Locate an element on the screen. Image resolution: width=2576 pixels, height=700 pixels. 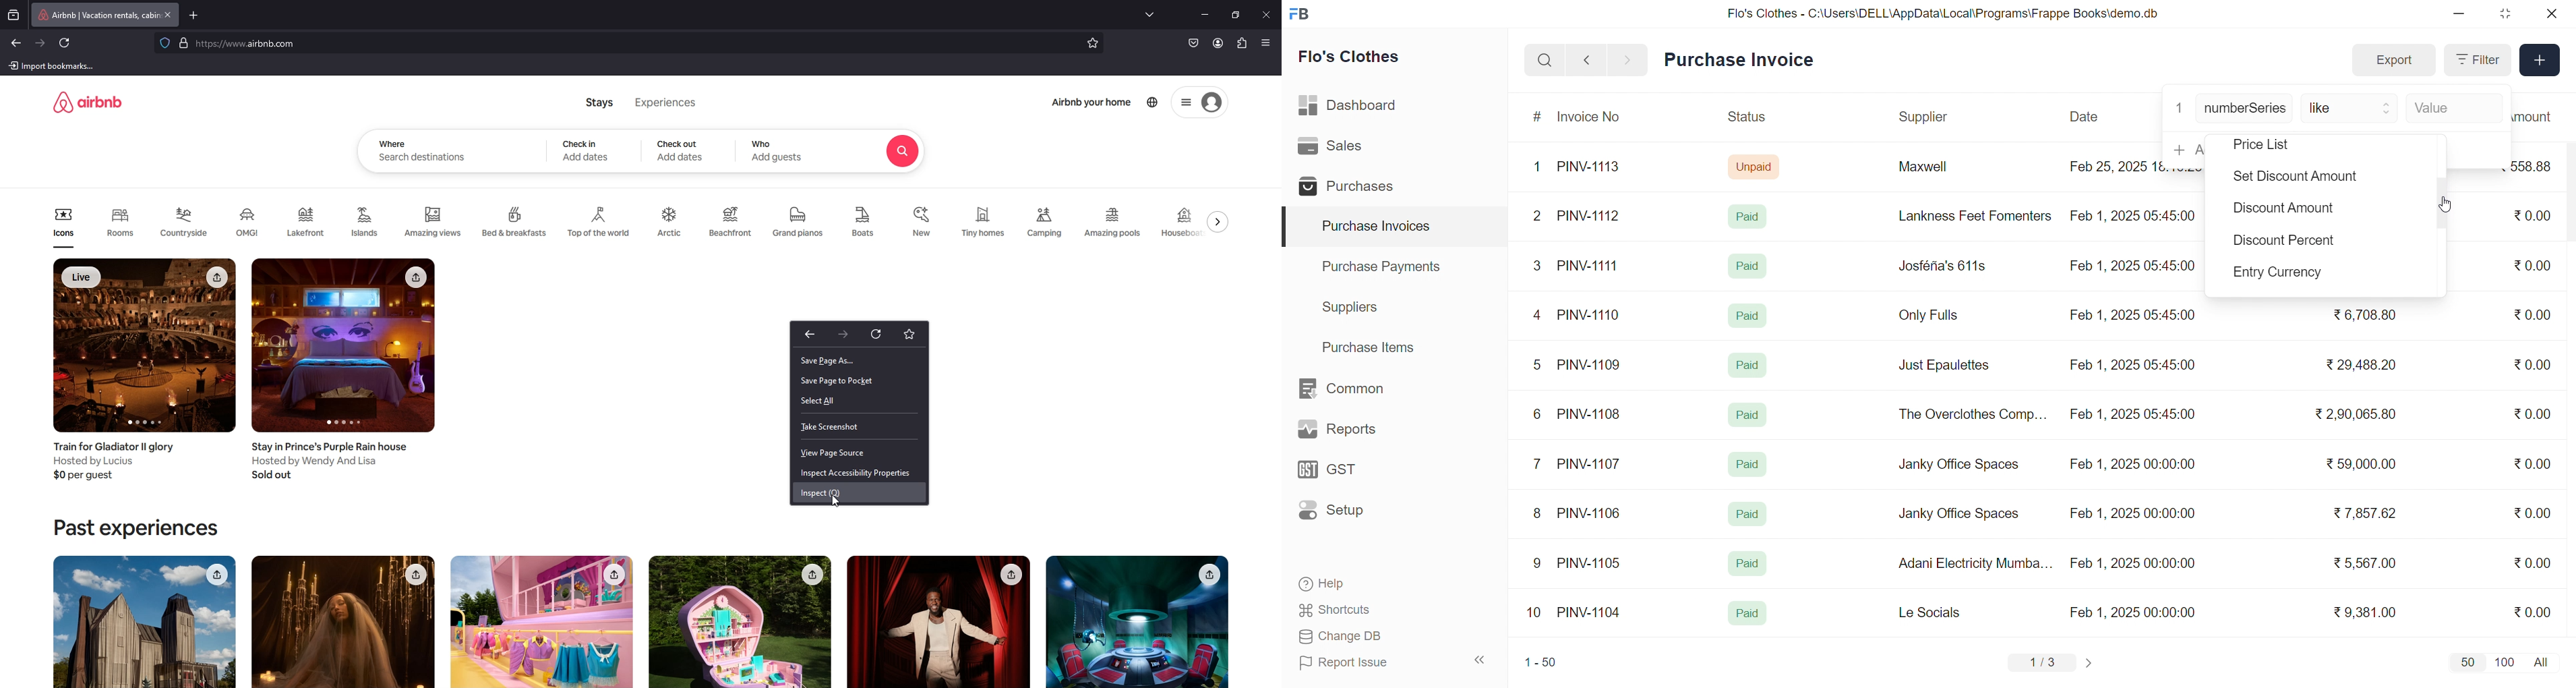
Train for Gladiator Il glory Hosted by Lucius $0 per guest. is located at coordinates (116, 462).